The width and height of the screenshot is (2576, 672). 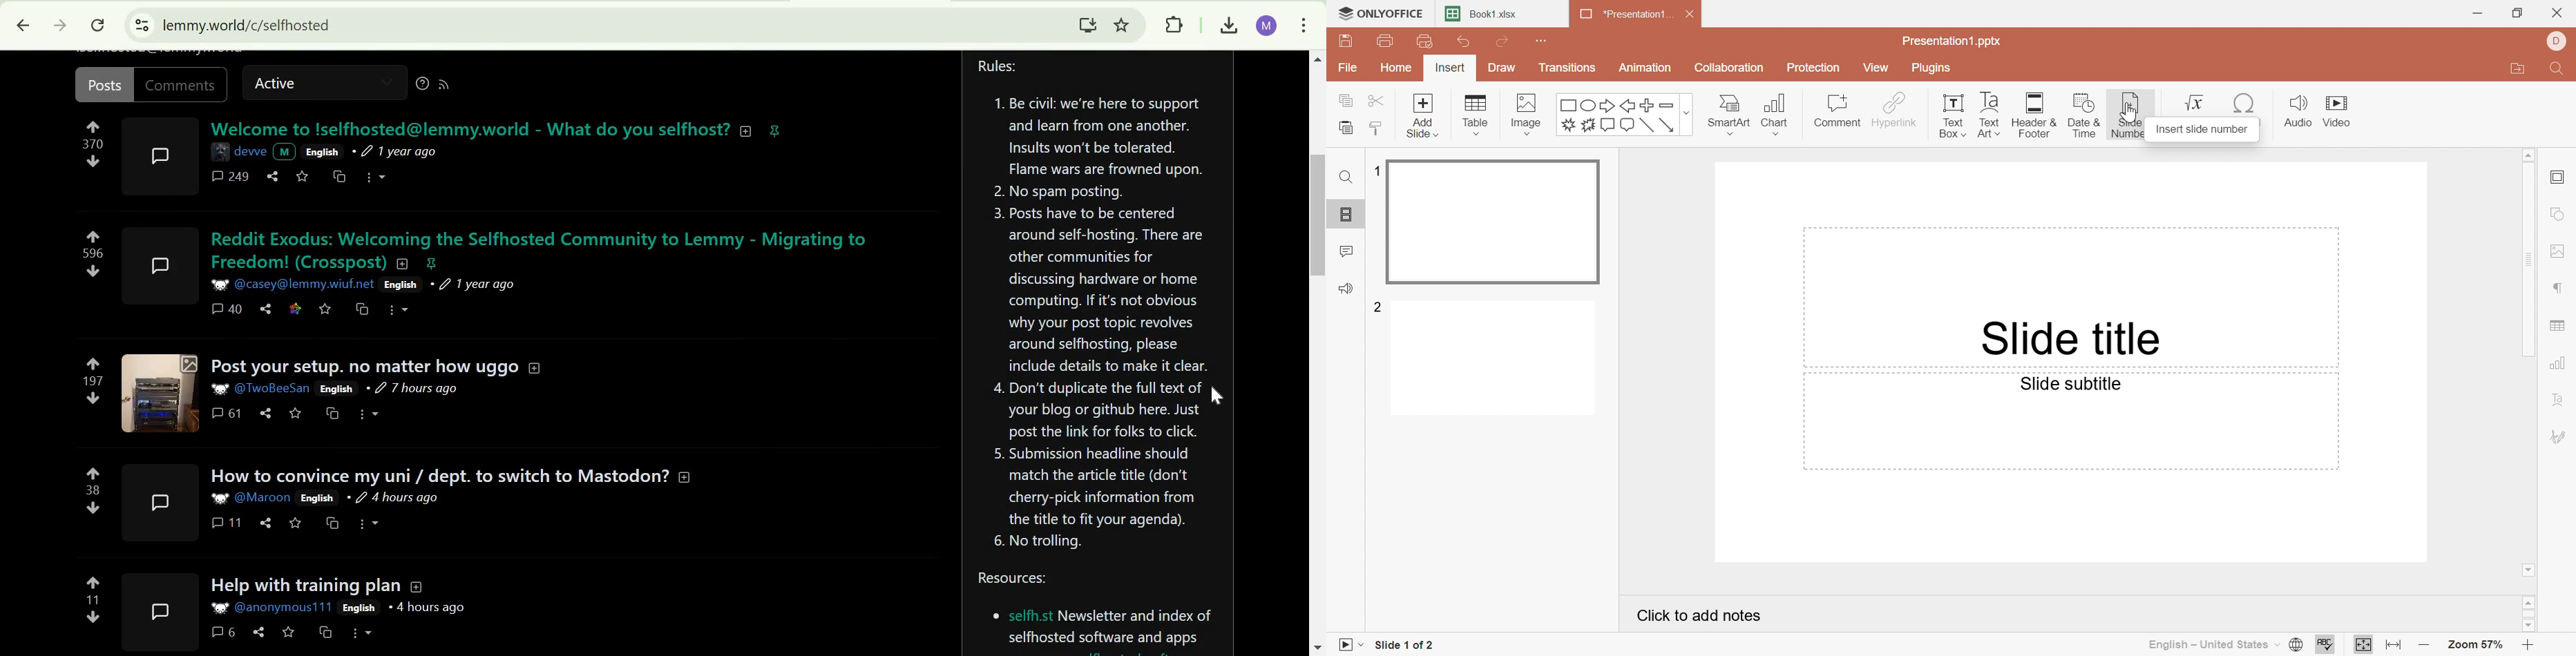 What do you see at coordinates (100, 25) in the screenshot?
I see `Reload this page.` at bounding box center [100, 25].